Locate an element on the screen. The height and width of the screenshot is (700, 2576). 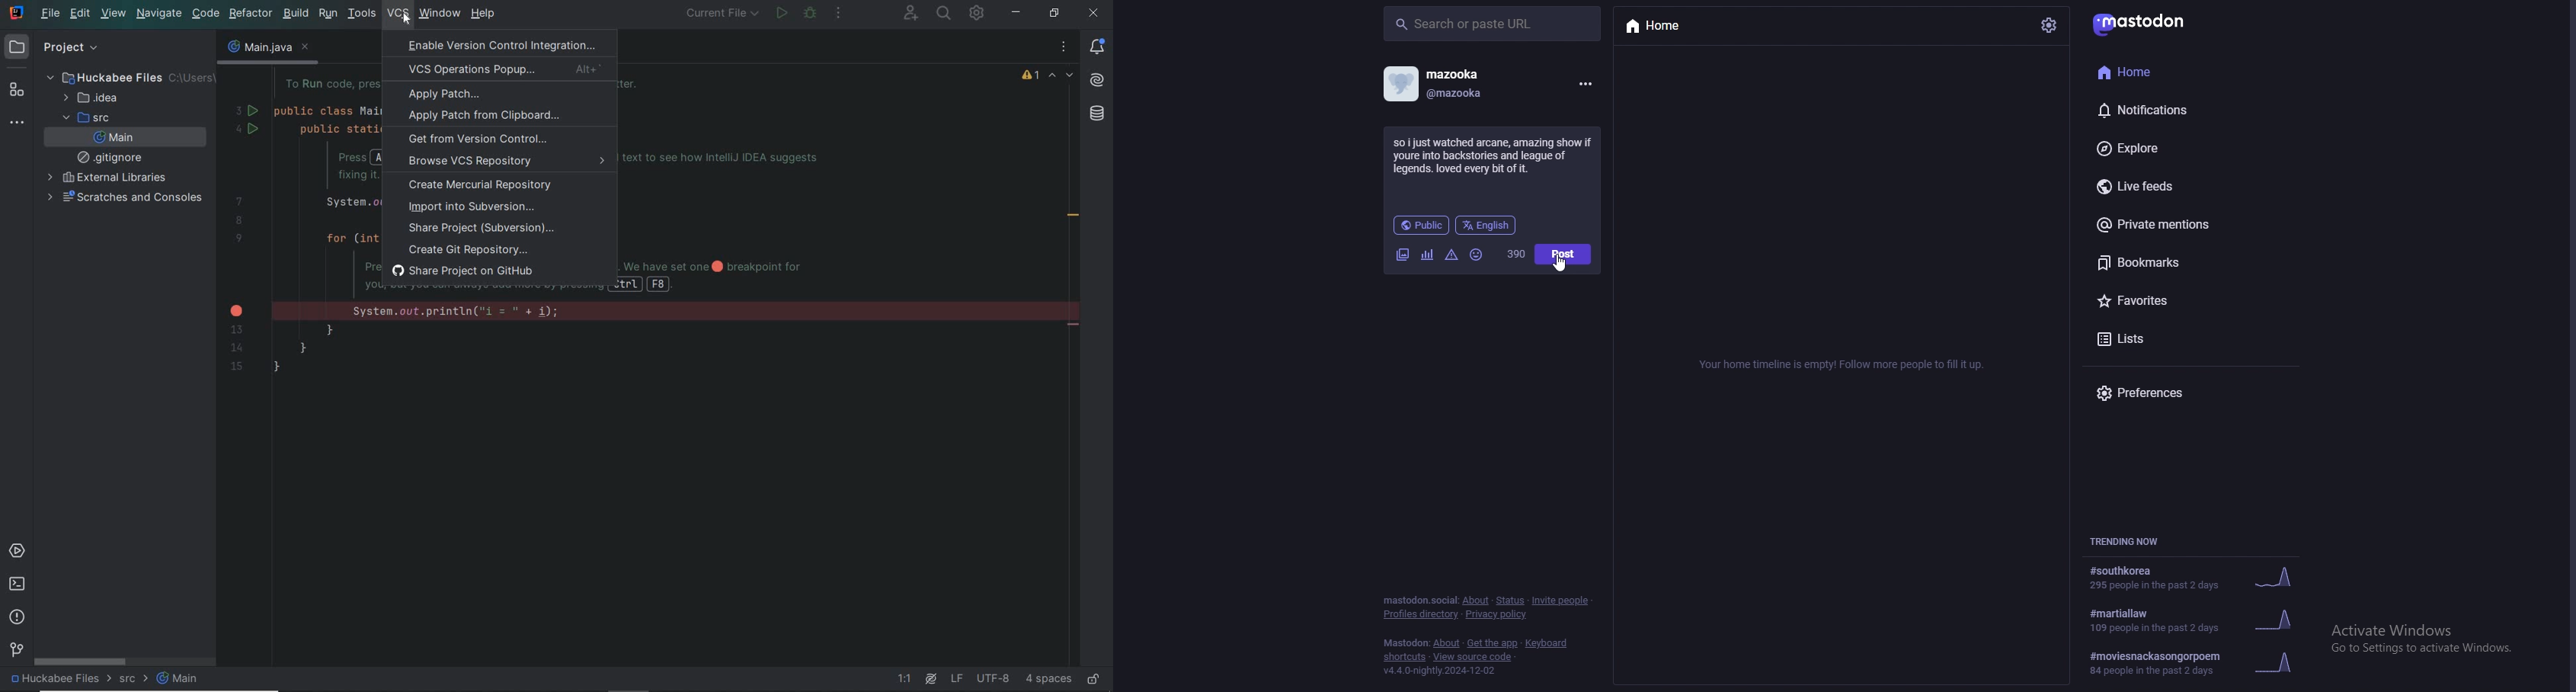
live feeds is located at coordinates (2169, 185).